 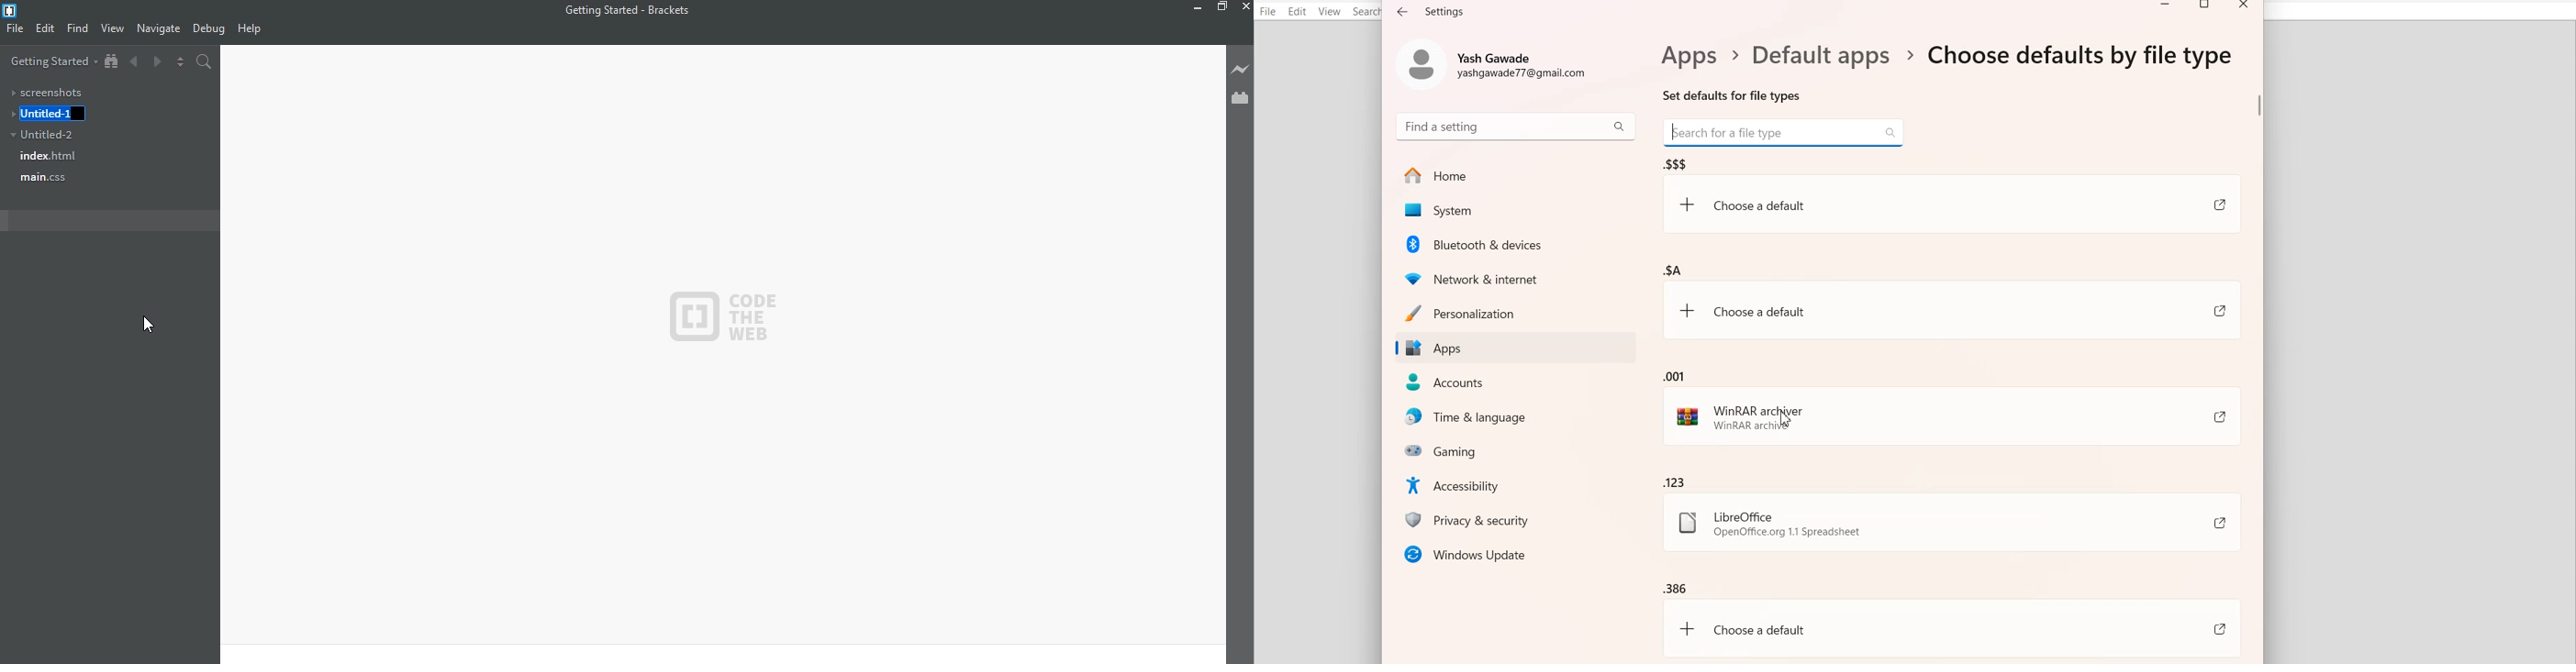 I want to click on Minimize, so click(x=2166, y=7).